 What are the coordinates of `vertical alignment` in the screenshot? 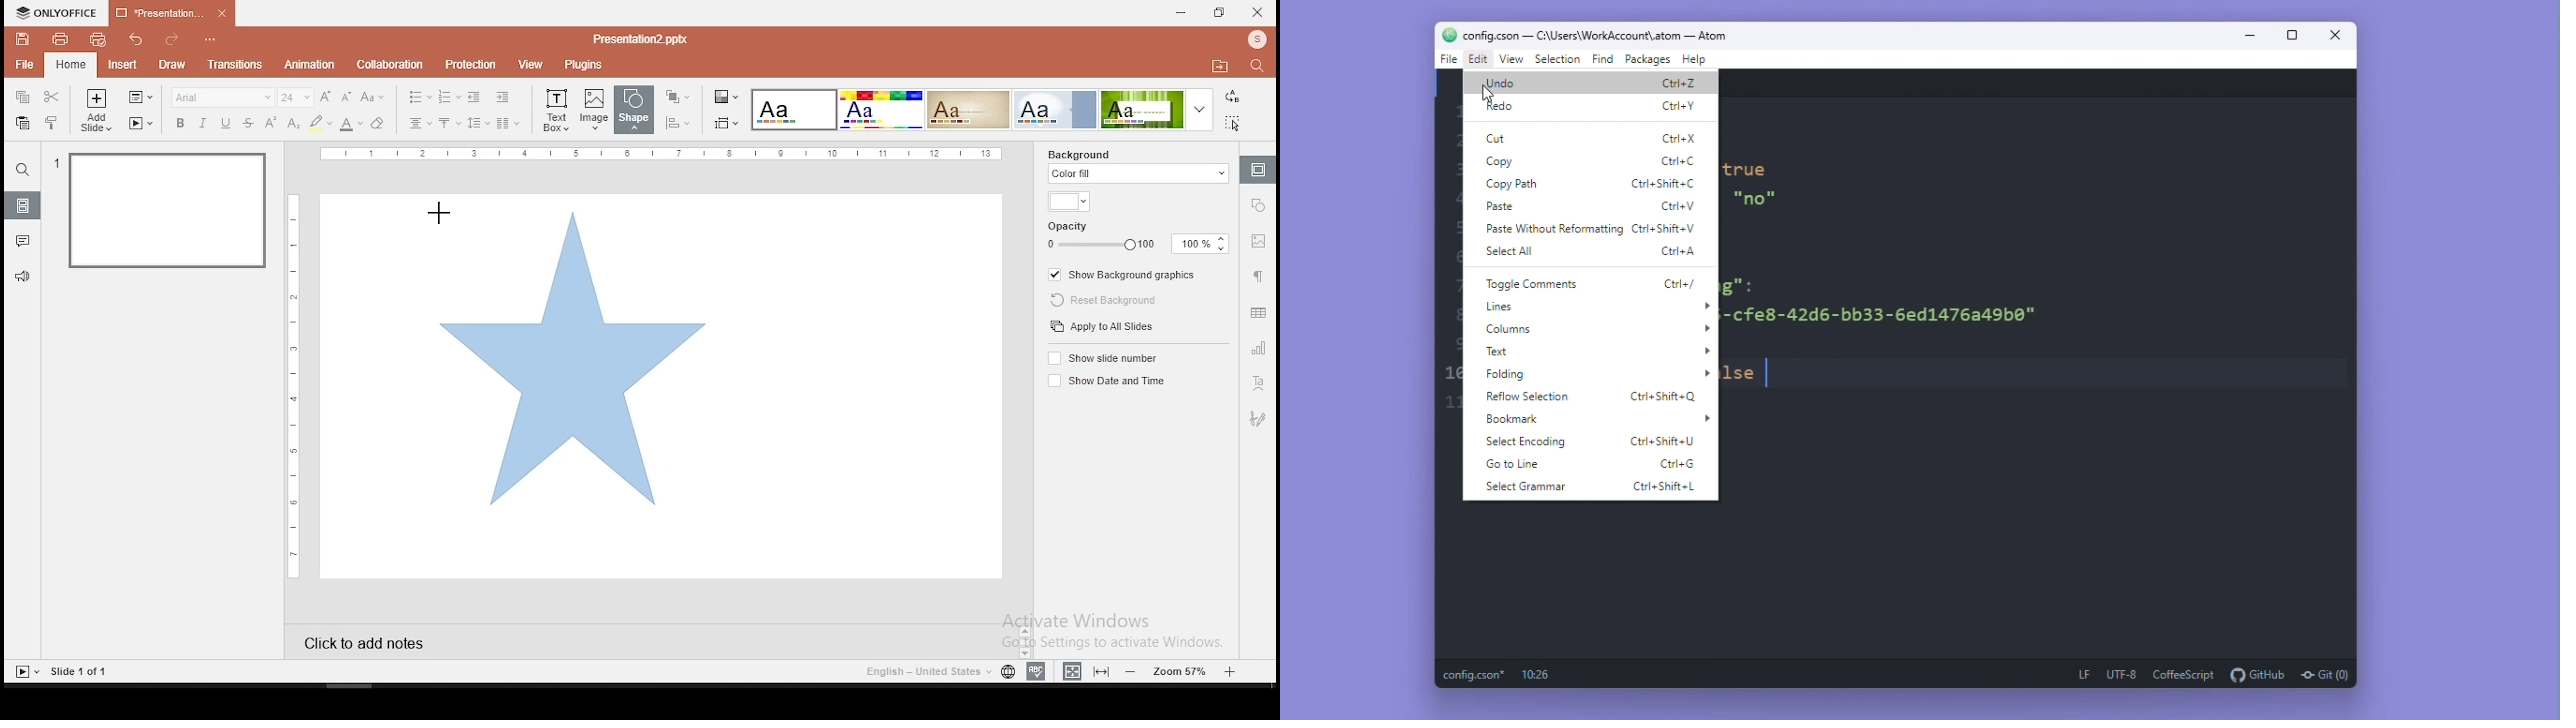 It's located at (448, 124).